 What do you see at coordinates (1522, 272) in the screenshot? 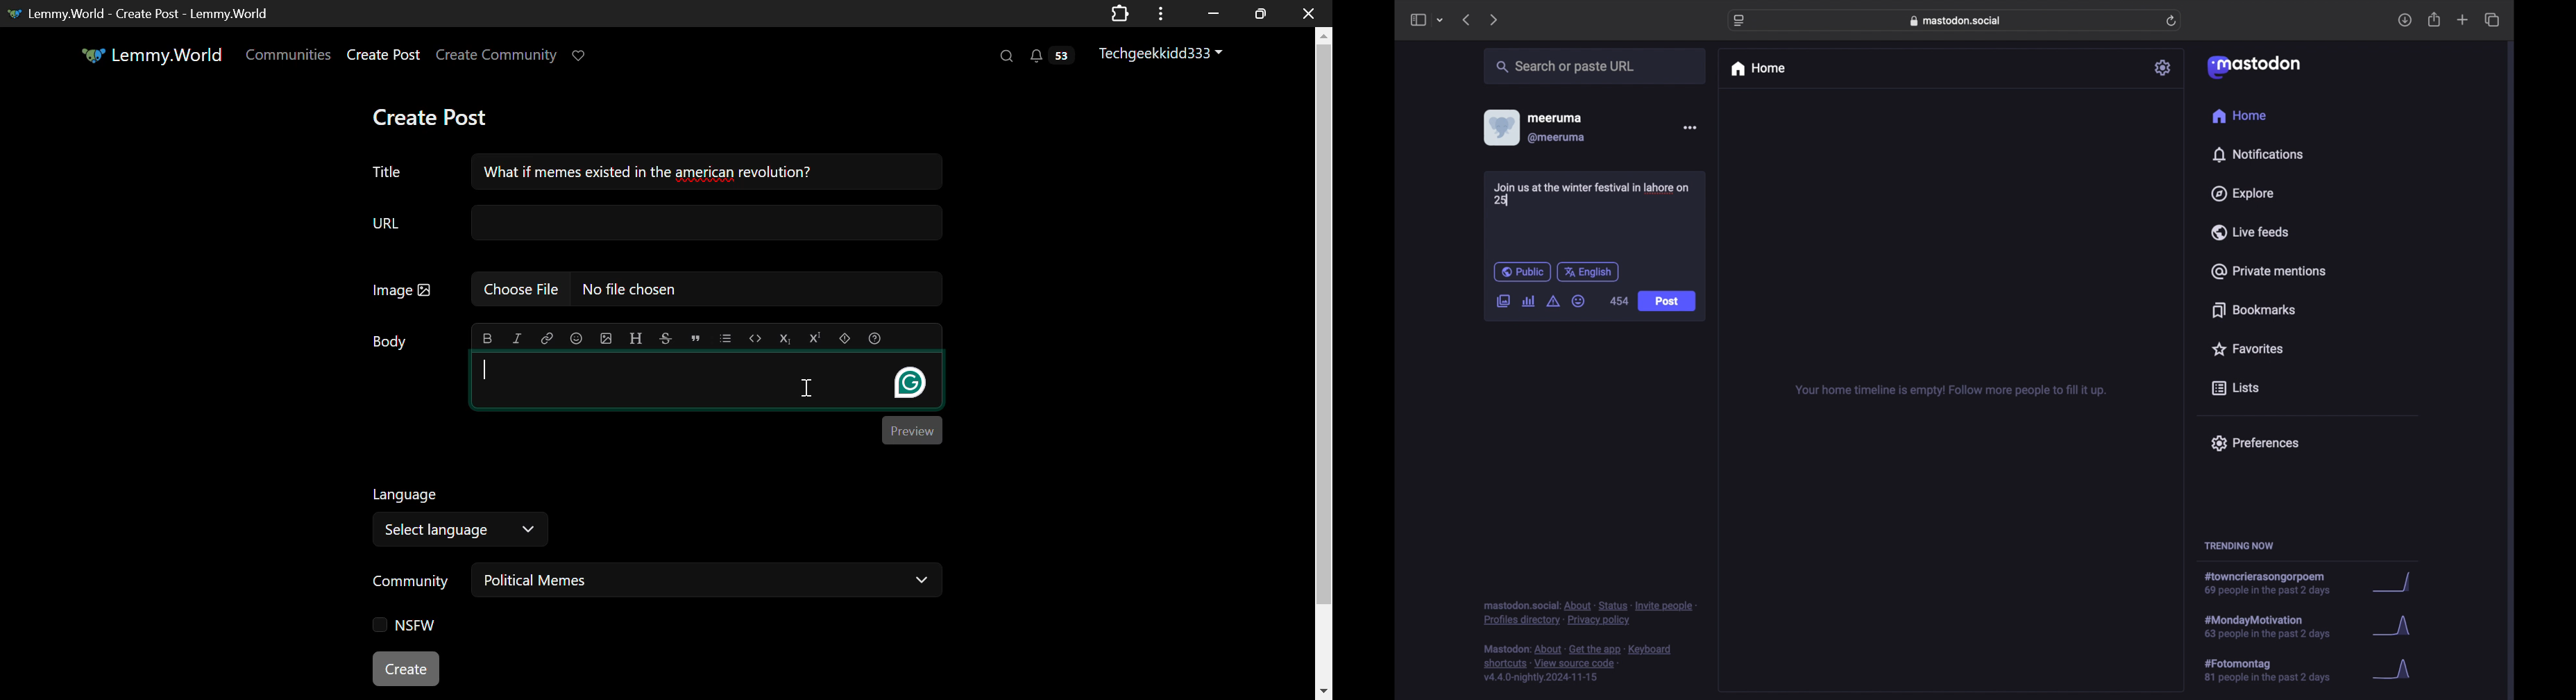
I see `public` at bounding box center [1522, 272].